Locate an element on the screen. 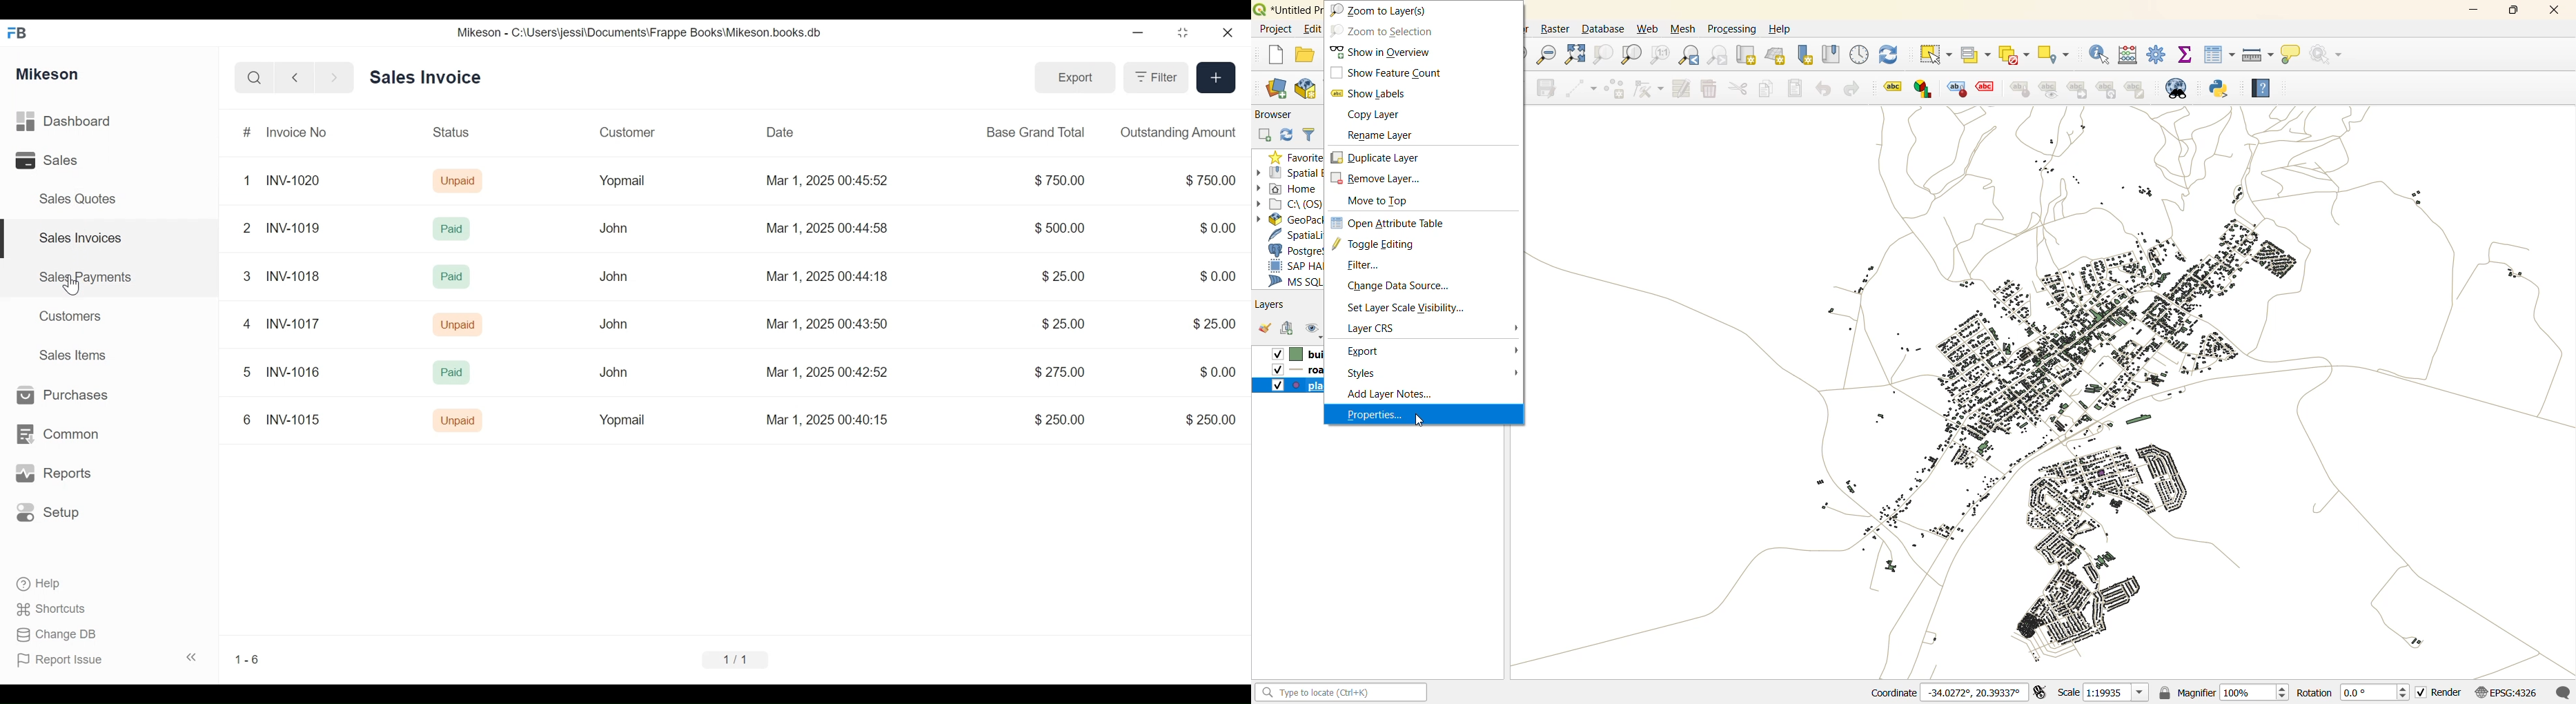 The height and width of the screenshot is (728, 2576). Minimize is located at coordinates (1138, 35).